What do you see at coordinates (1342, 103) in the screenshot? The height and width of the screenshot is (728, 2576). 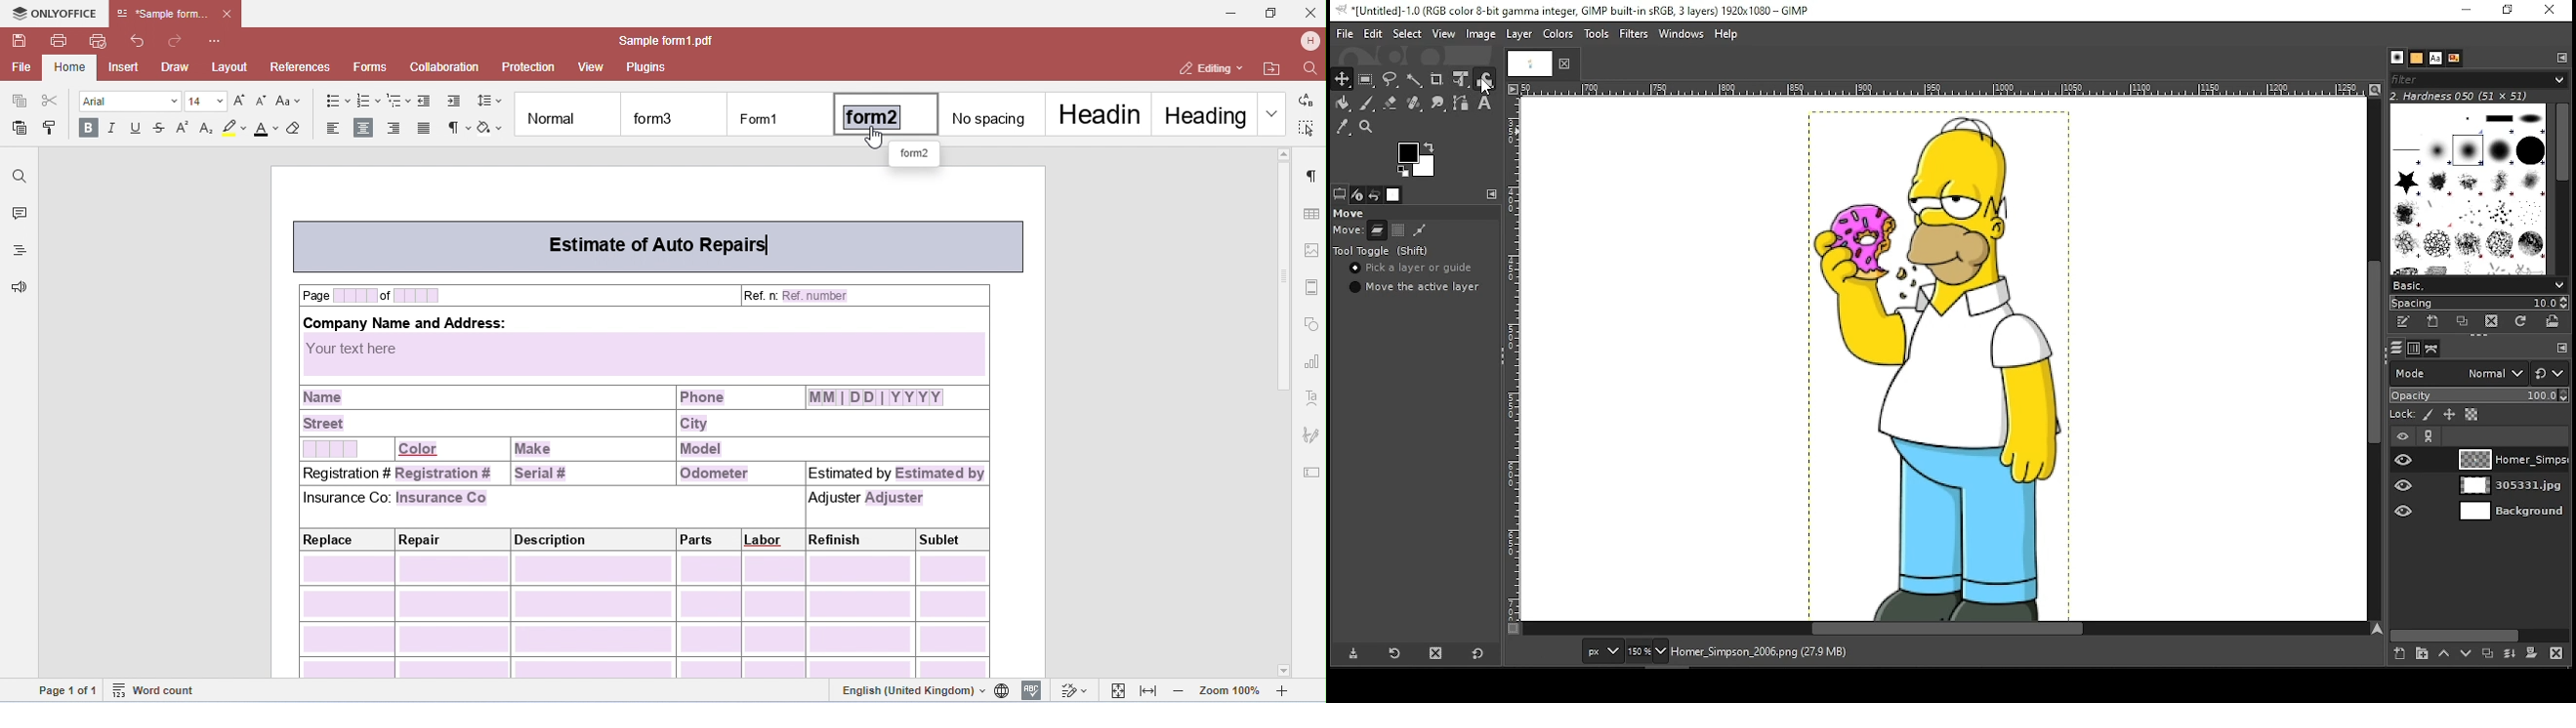 I see `painbucket tool` at bounding box center [1342, 103].